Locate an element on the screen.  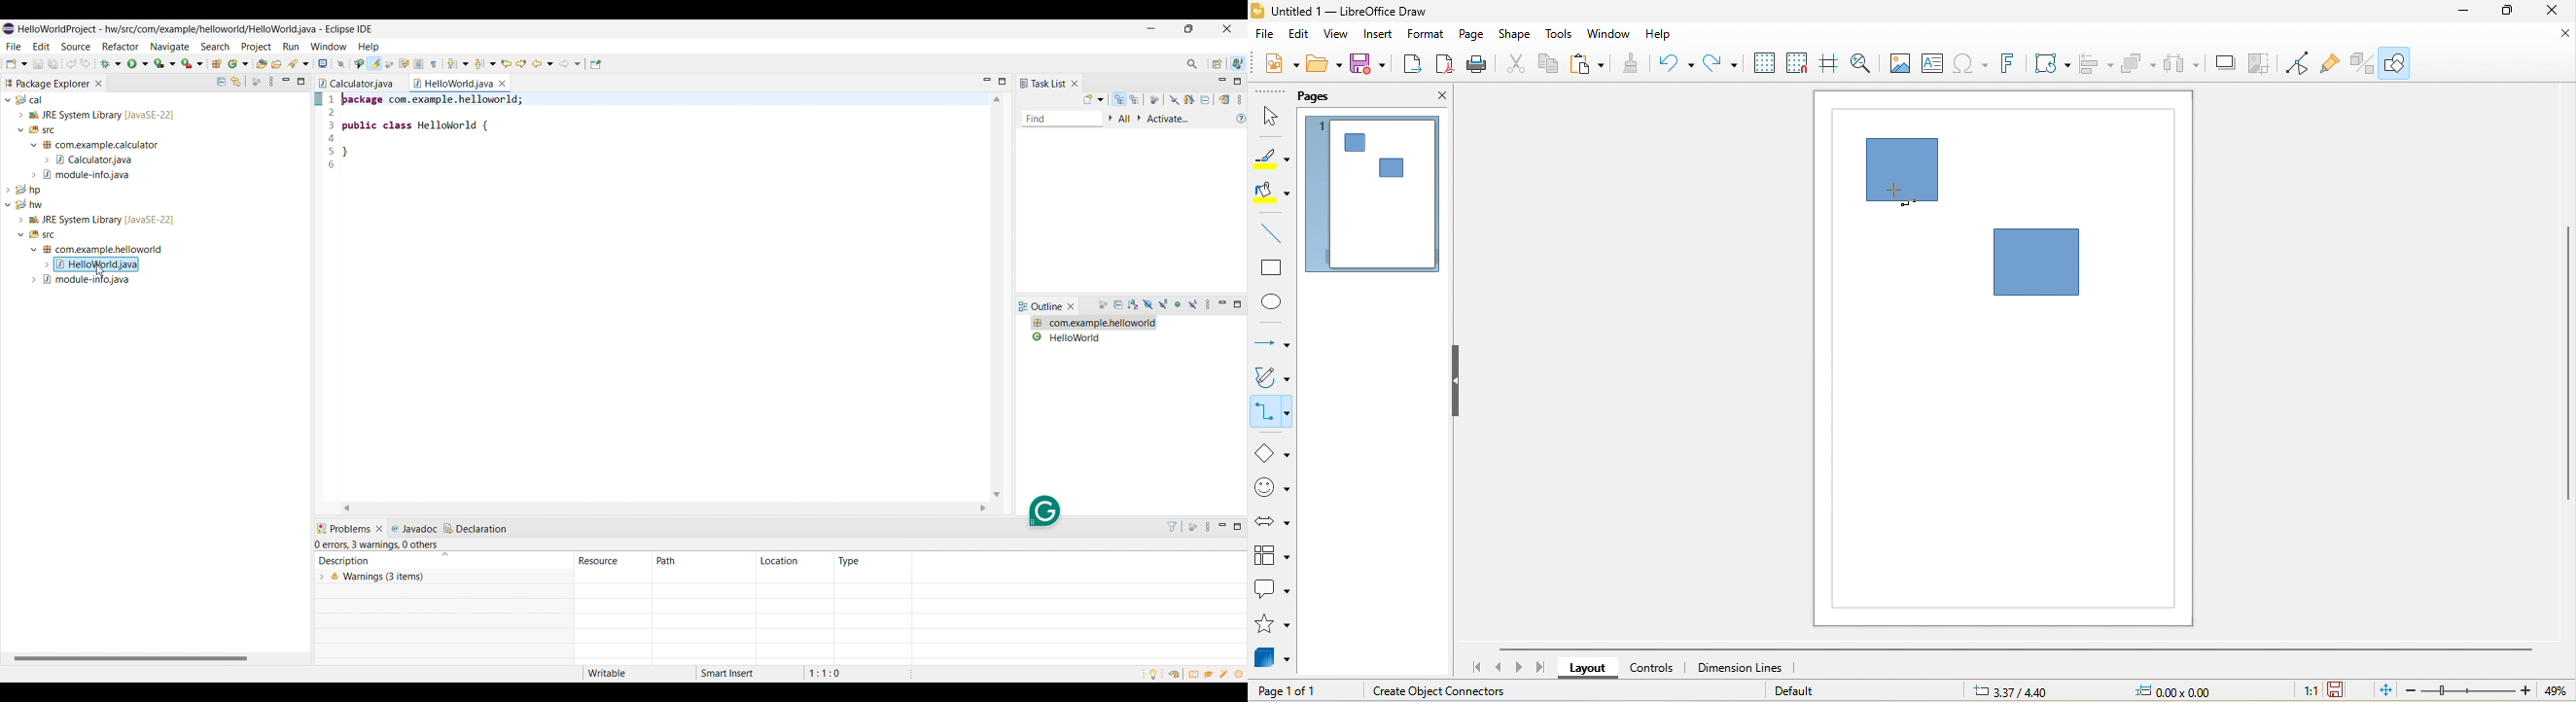
save is located at coordinates (1366, 64).